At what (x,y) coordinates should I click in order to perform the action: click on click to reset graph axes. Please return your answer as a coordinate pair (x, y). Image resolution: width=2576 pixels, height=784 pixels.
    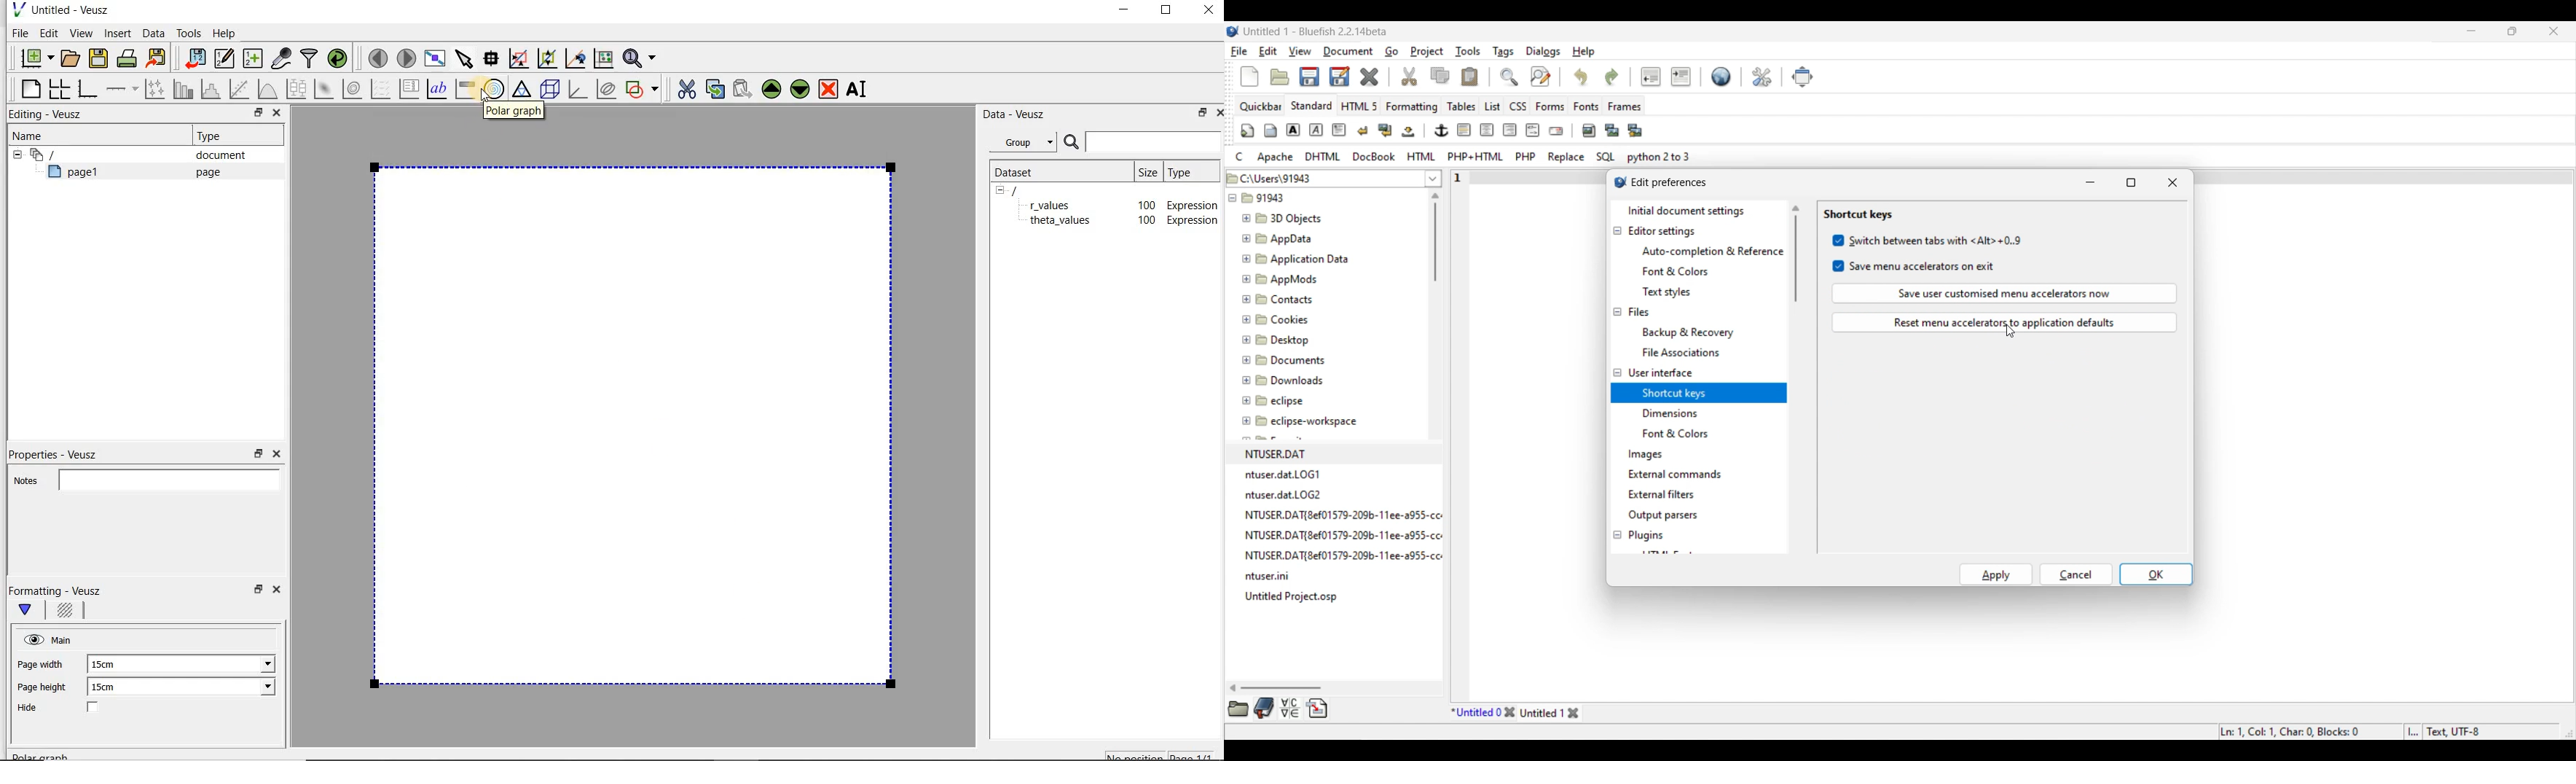
    Looking at the image, I should click on (603, 58).